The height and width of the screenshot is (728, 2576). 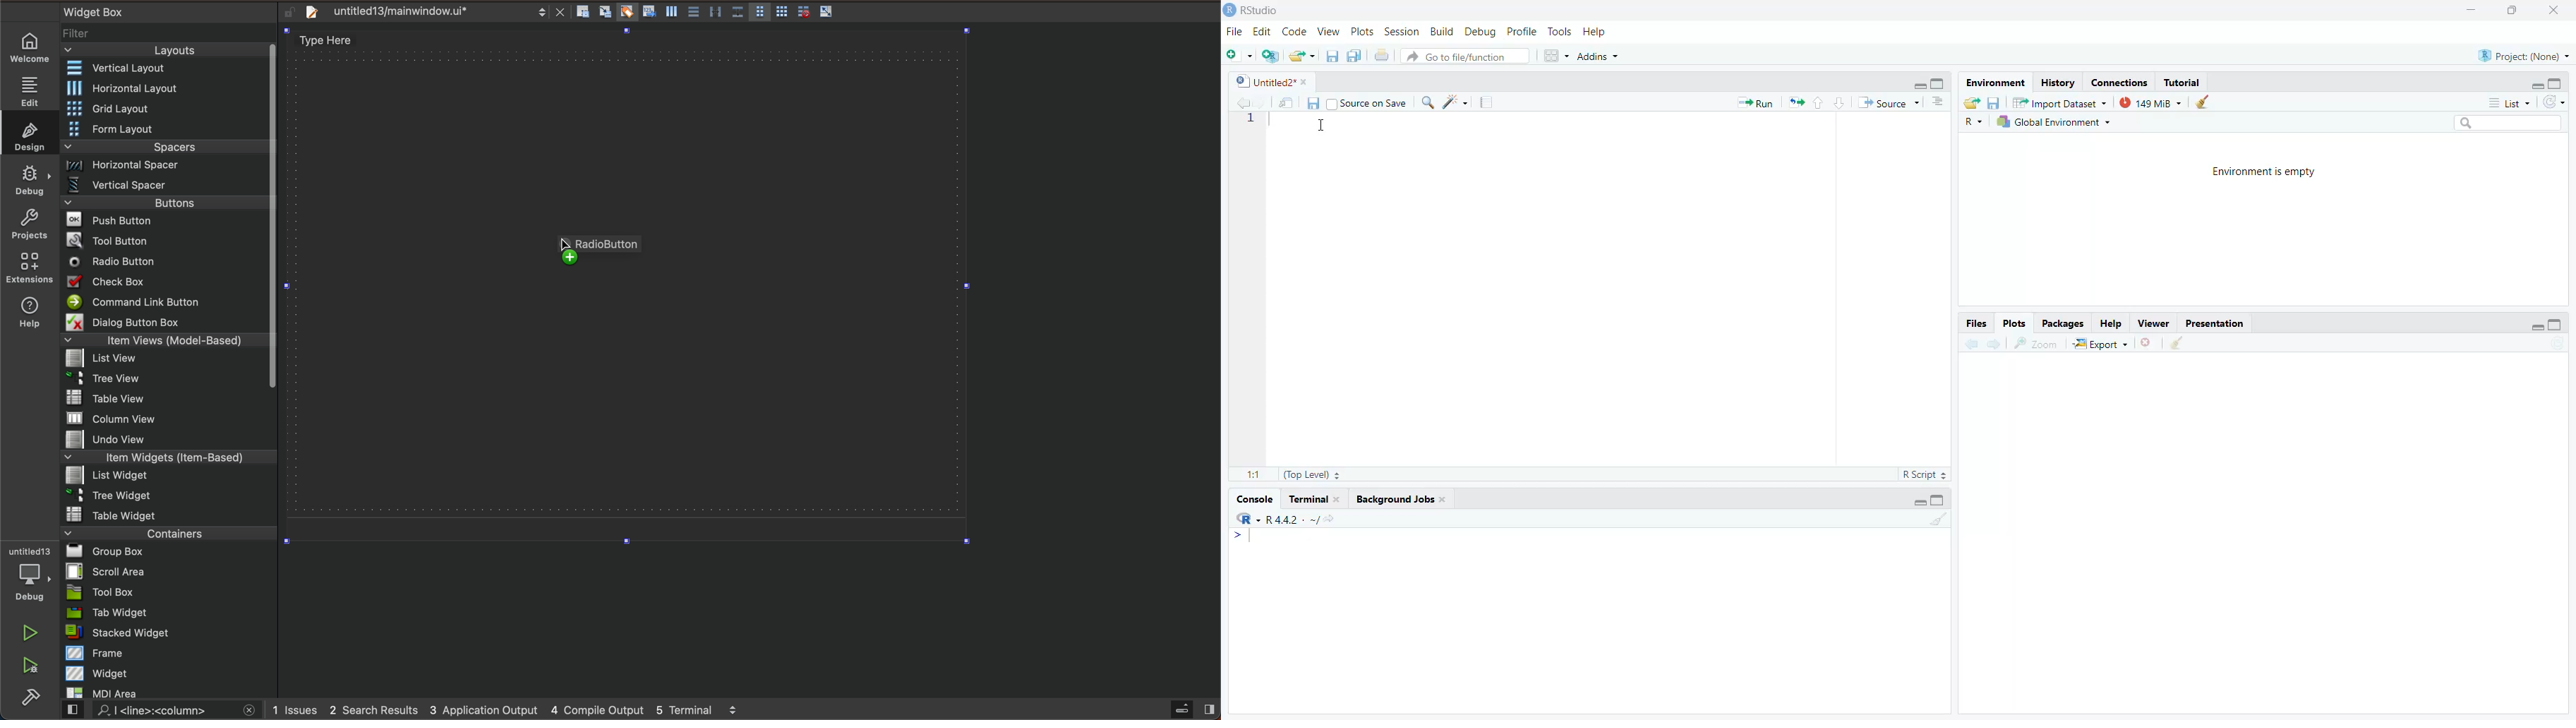 What do you see at coordinates (1259, 33) in the screenshot?
I see `Edit` at bounding box center [1259, 33].